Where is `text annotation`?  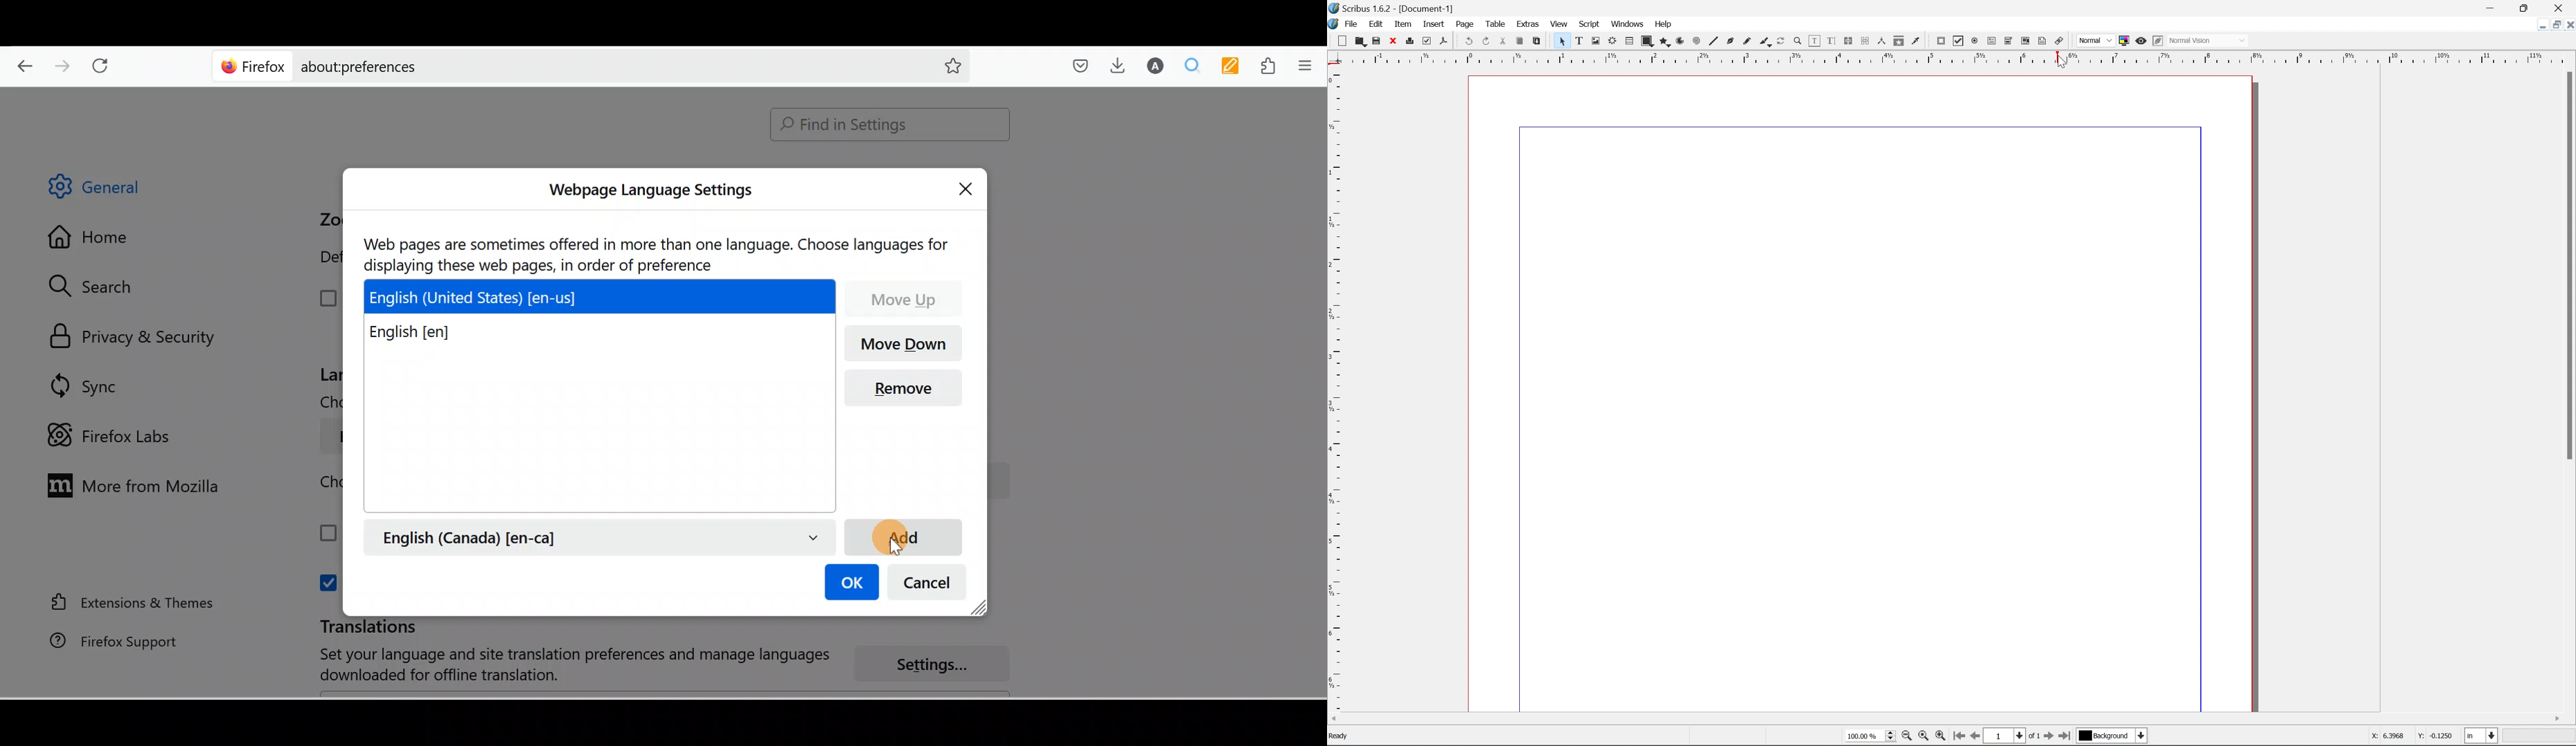 text annotation is located at coordinates (2043, 41).